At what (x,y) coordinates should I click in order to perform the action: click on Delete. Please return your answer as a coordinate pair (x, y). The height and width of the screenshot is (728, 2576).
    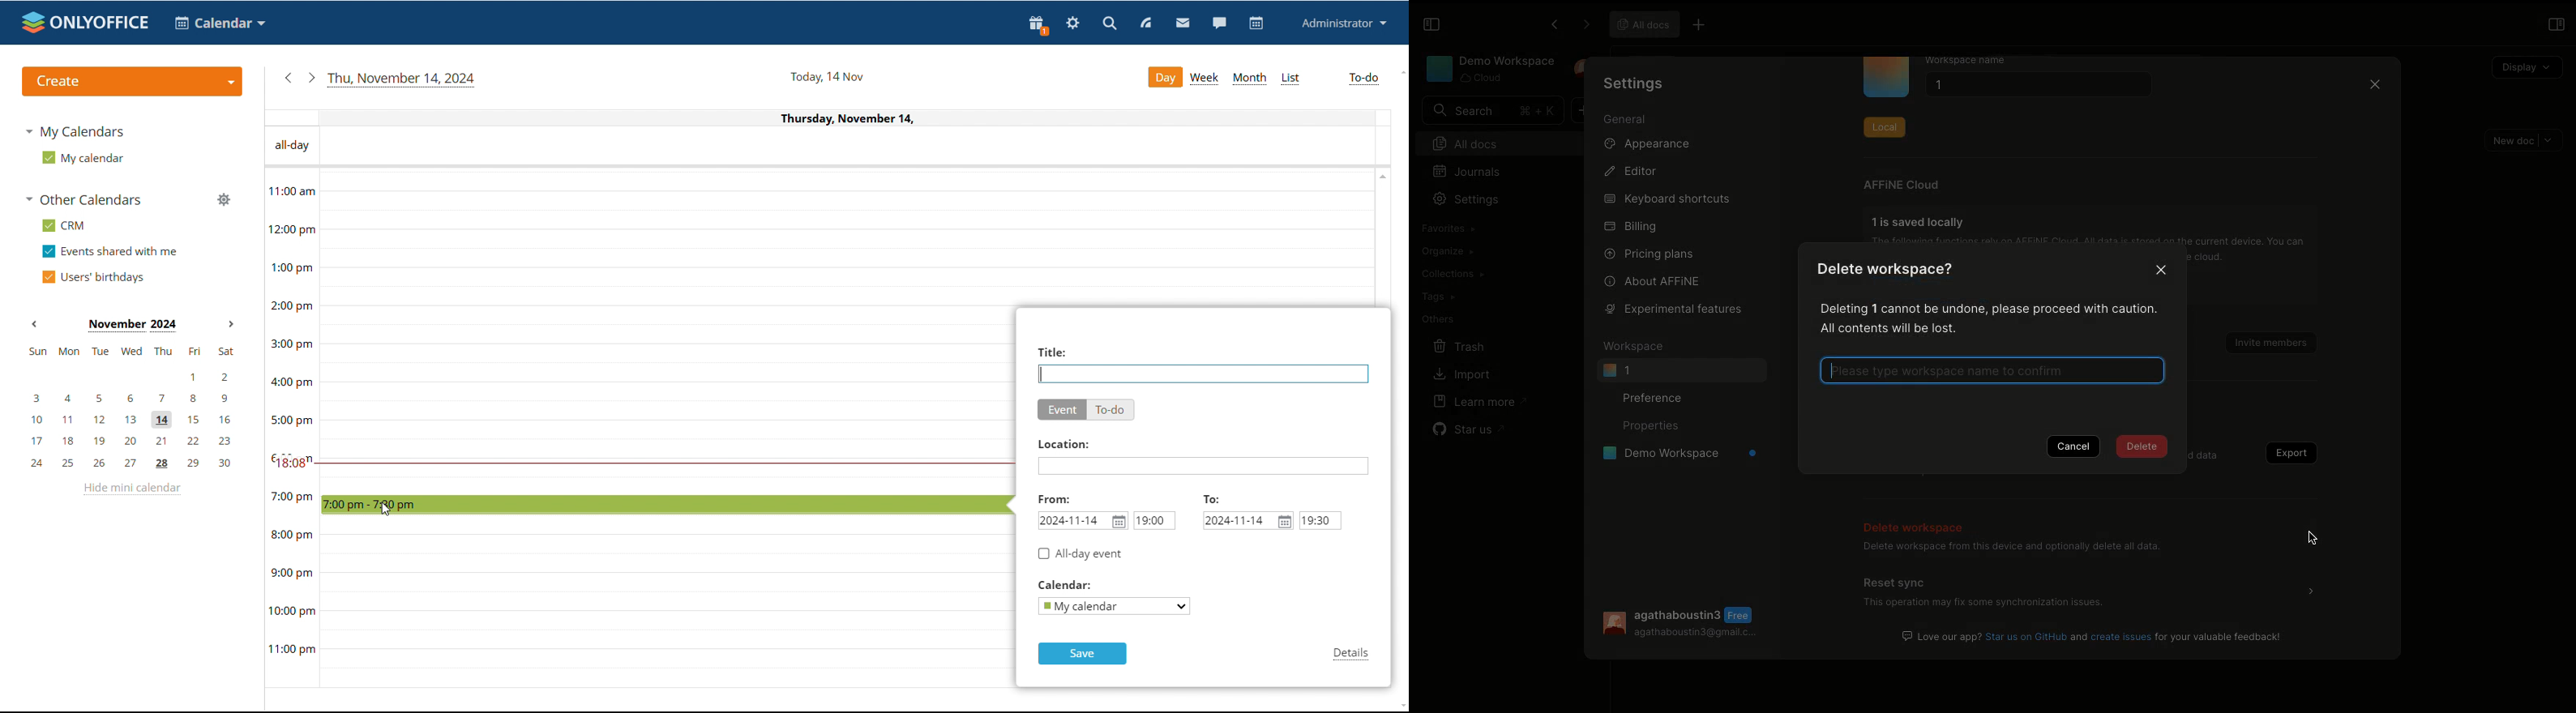
    Looking at the image, I should click on (2145, 449).